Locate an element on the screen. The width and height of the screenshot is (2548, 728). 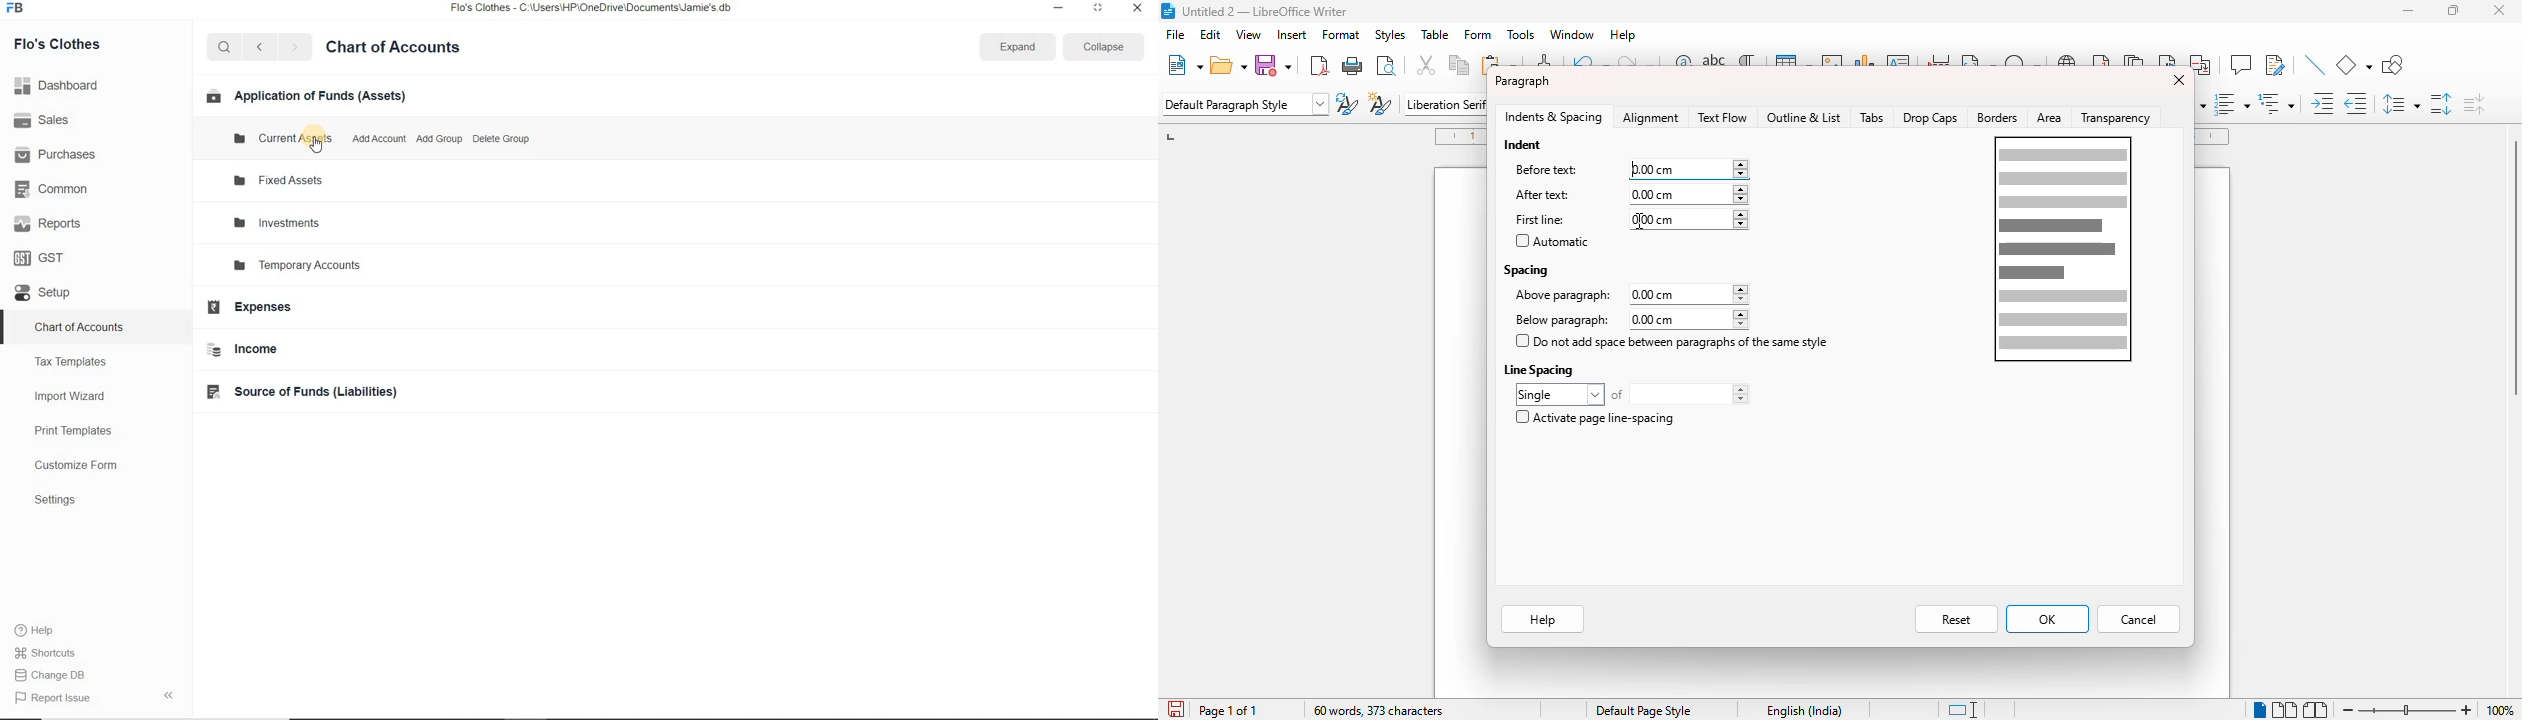
forward is located at coordinates (296, 48).